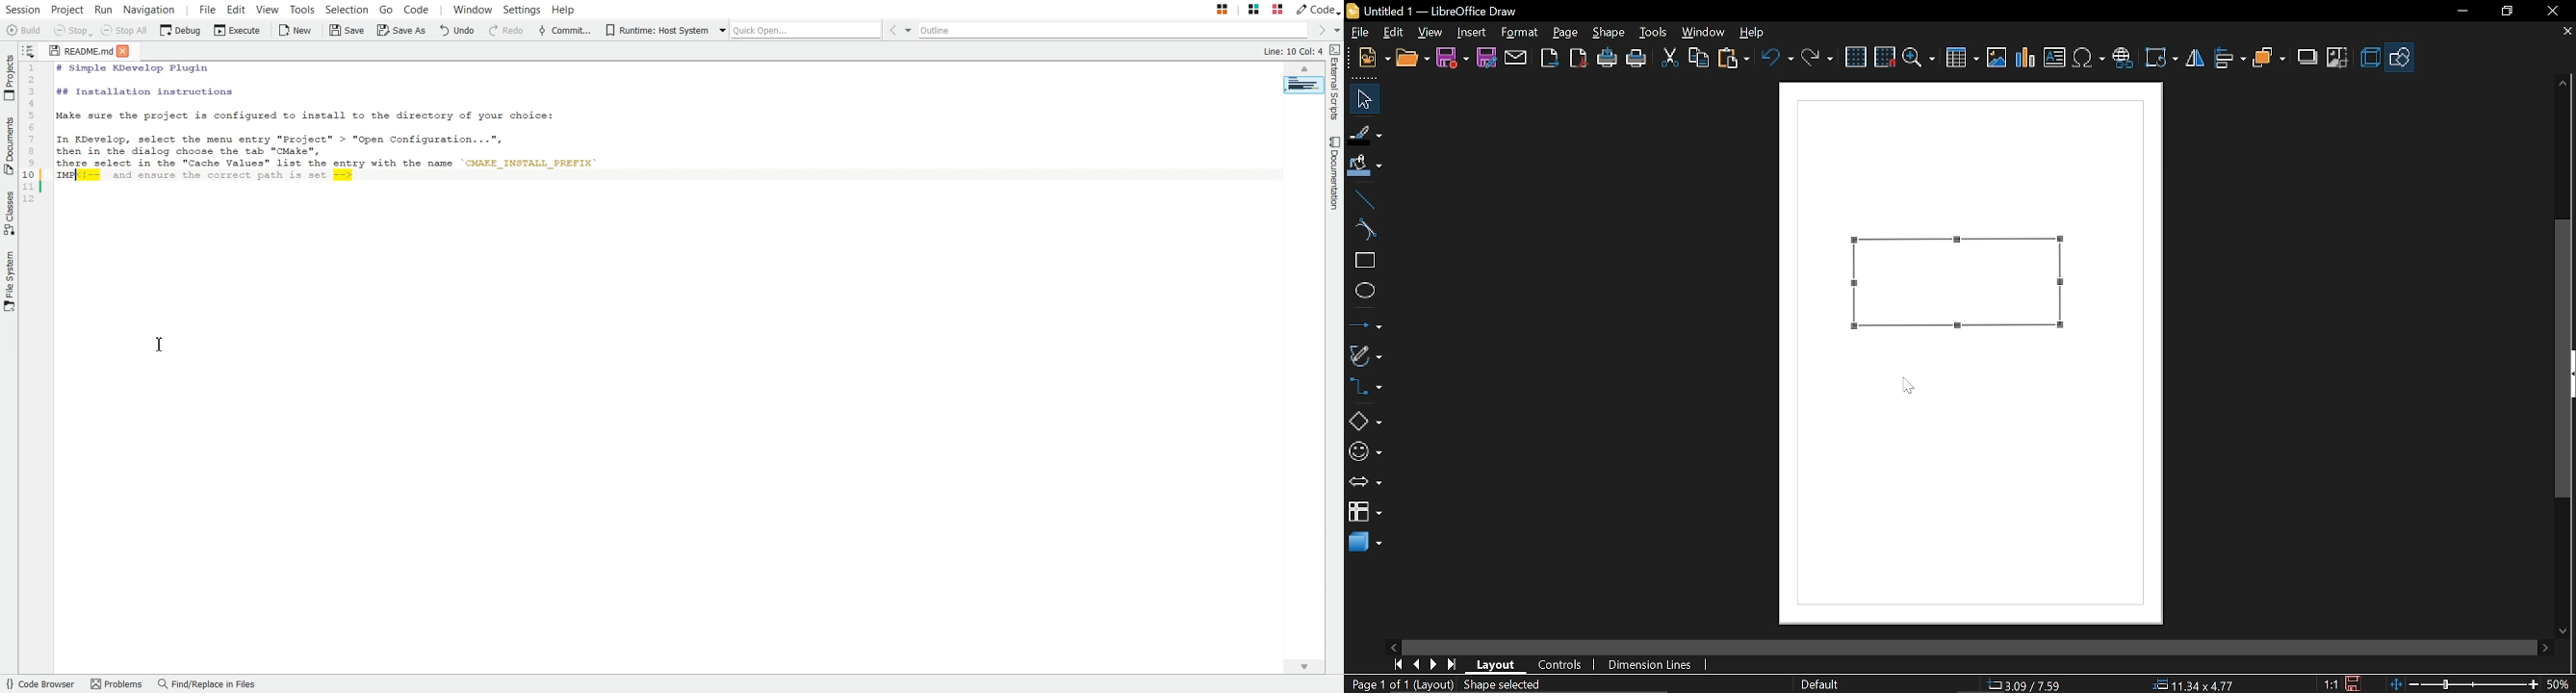 This screenshot has height=700, width=2576. What do you see at coordinates (1577, 58) in the screenshot?
I see `export as pdf` at bounding box center [1577, 58].